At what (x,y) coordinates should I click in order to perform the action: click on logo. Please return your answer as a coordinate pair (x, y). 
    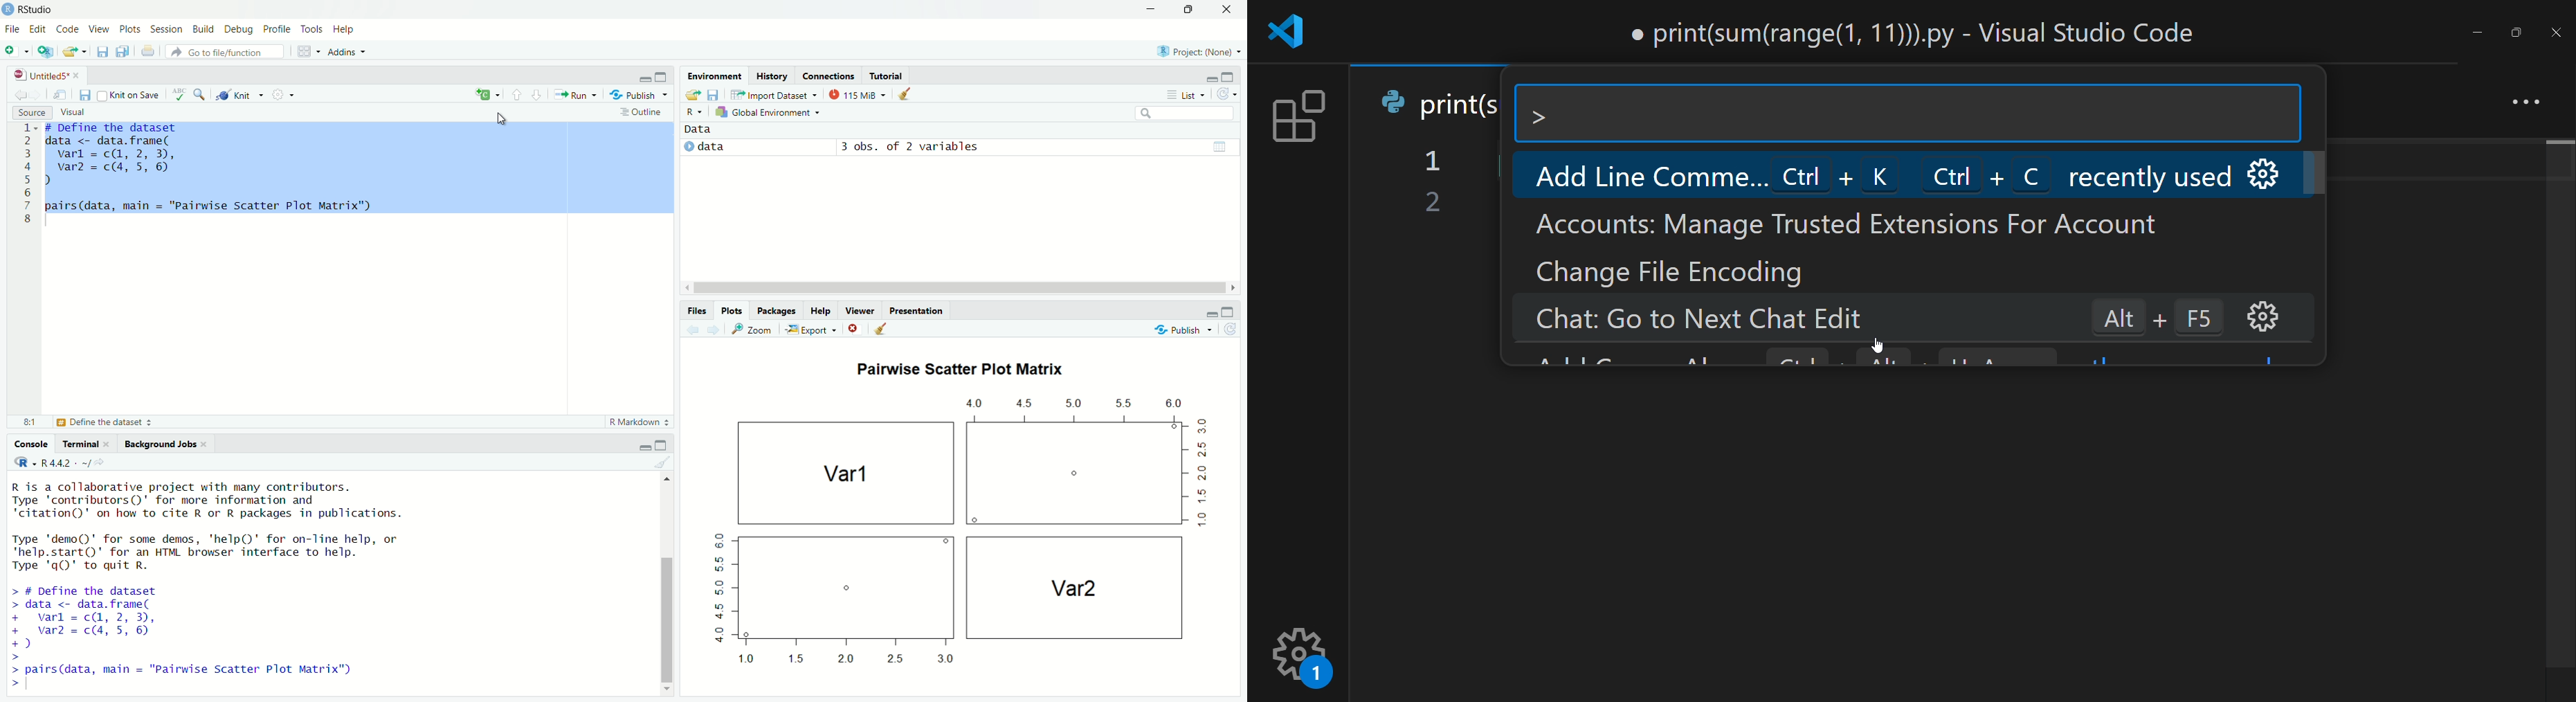
    Looking at the image, I should click on (1292, 32).